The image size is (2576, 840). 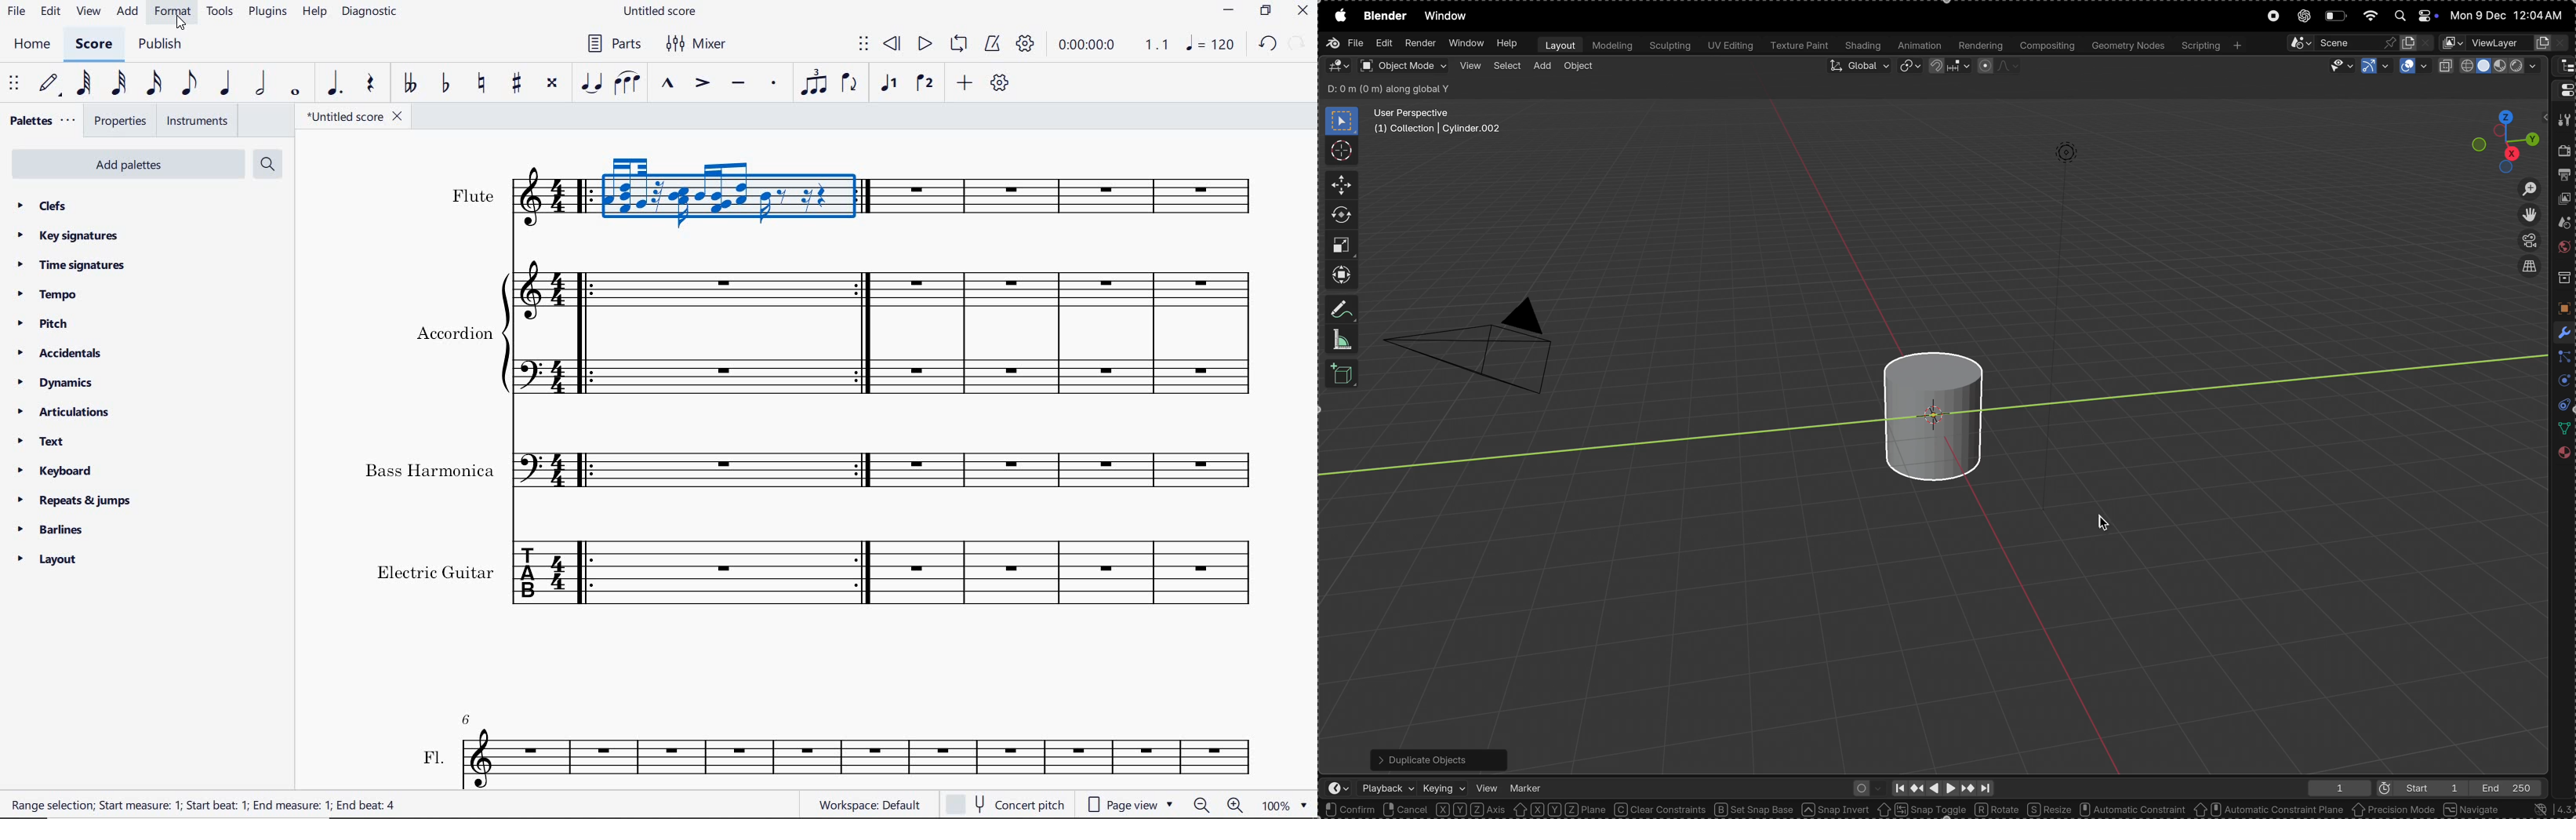 What do you see at coordinates (228, 84) in the screenshot?
I see `quarter note` at bounding box center [228, 84].